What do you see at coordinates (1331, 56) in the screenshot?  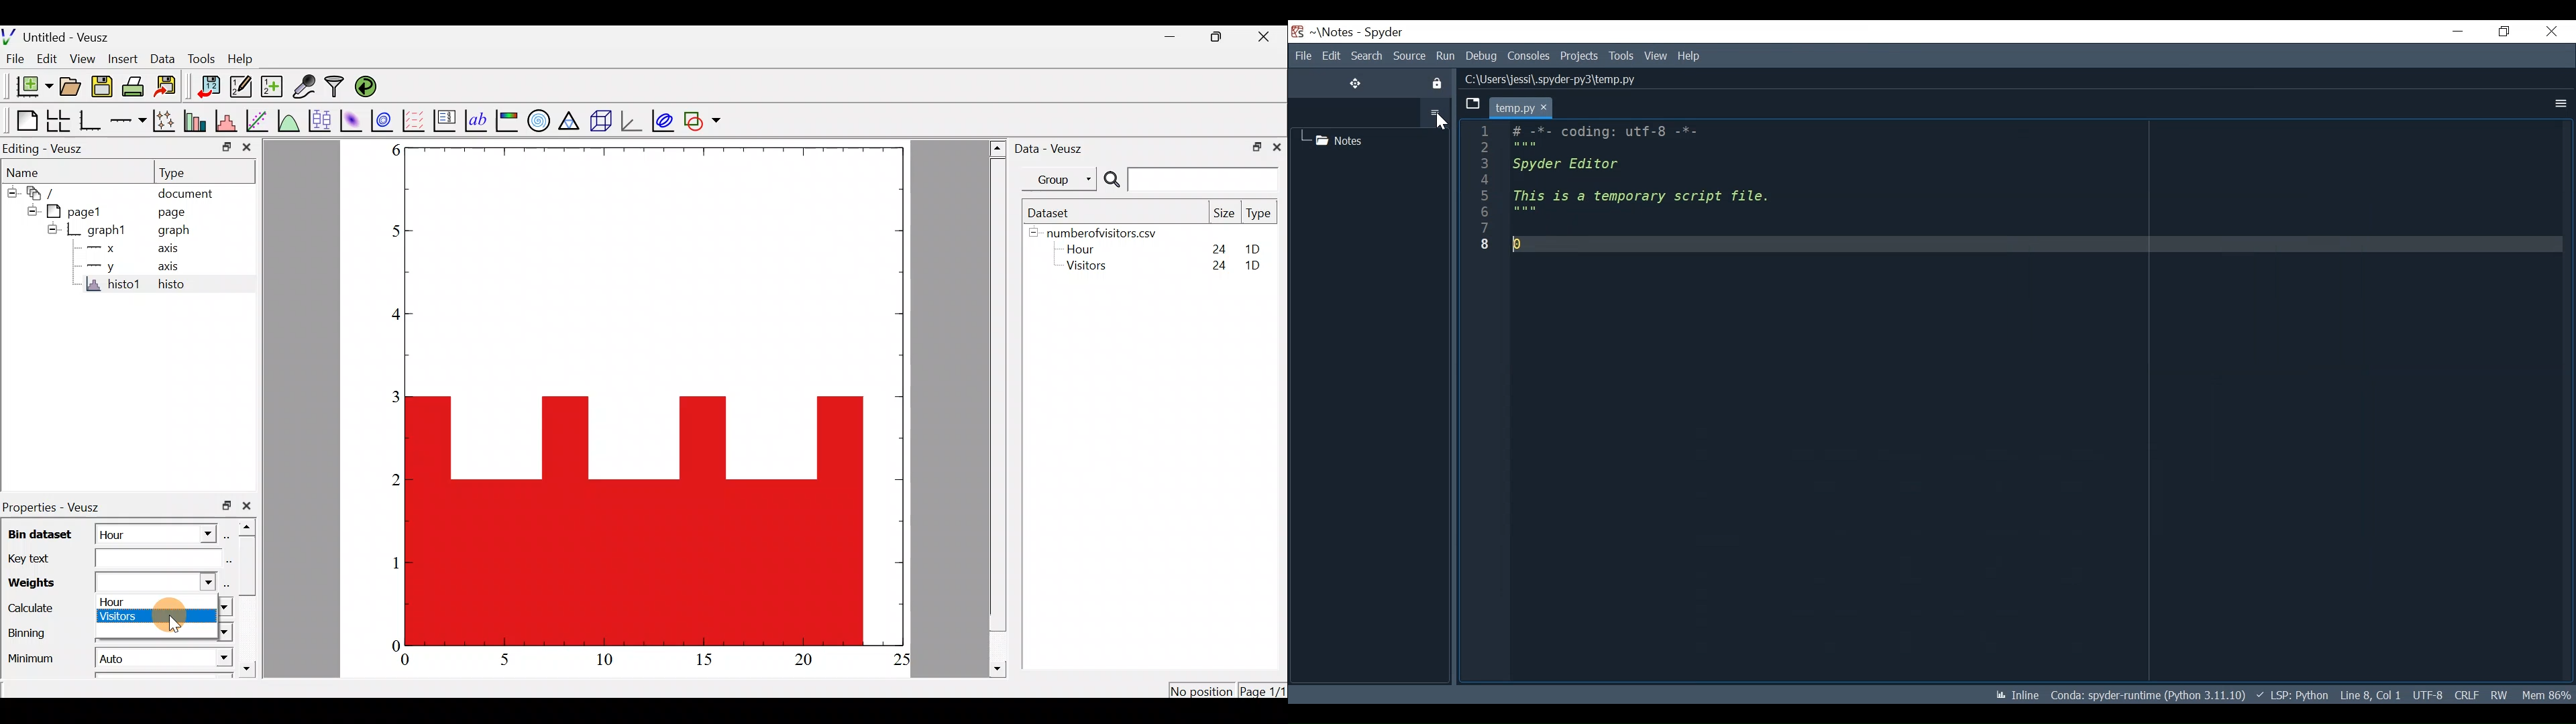 I see `Edit` at bounding box center [1331, 56].